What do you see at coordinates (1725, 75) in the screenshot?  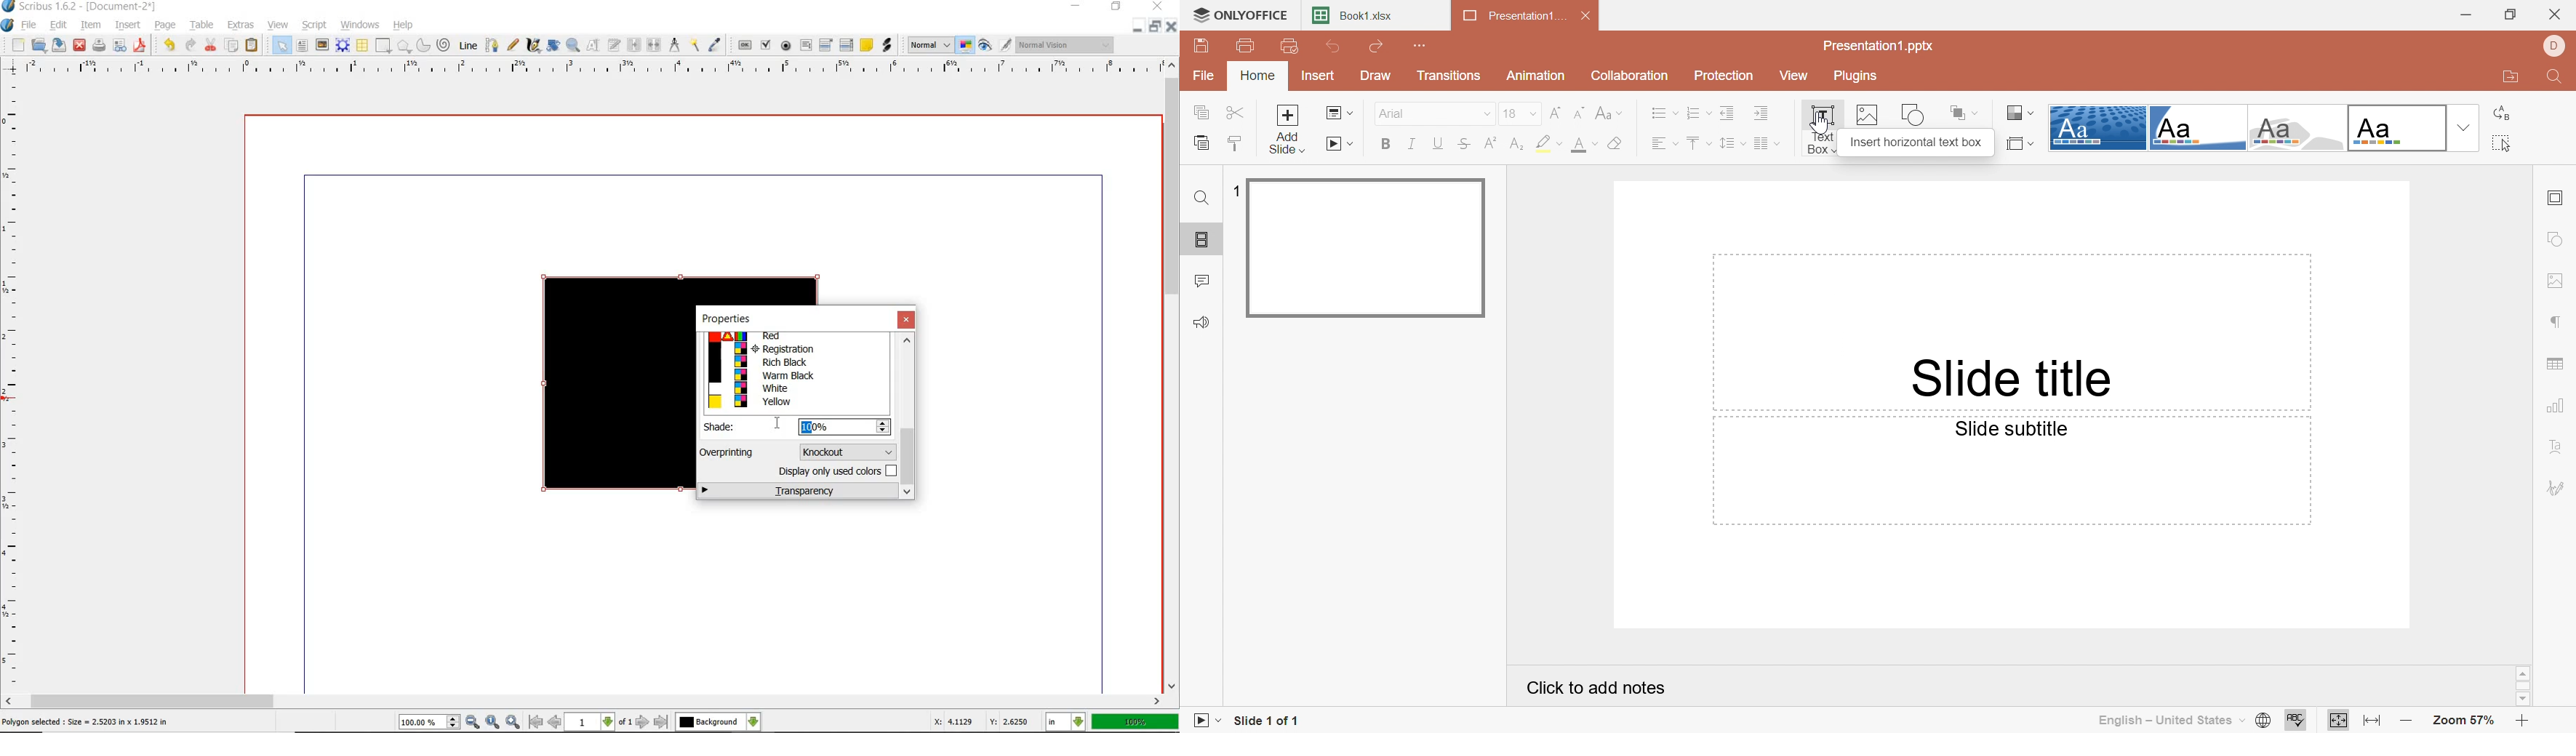 I see `Protection` at bounding box center [1725, 75].